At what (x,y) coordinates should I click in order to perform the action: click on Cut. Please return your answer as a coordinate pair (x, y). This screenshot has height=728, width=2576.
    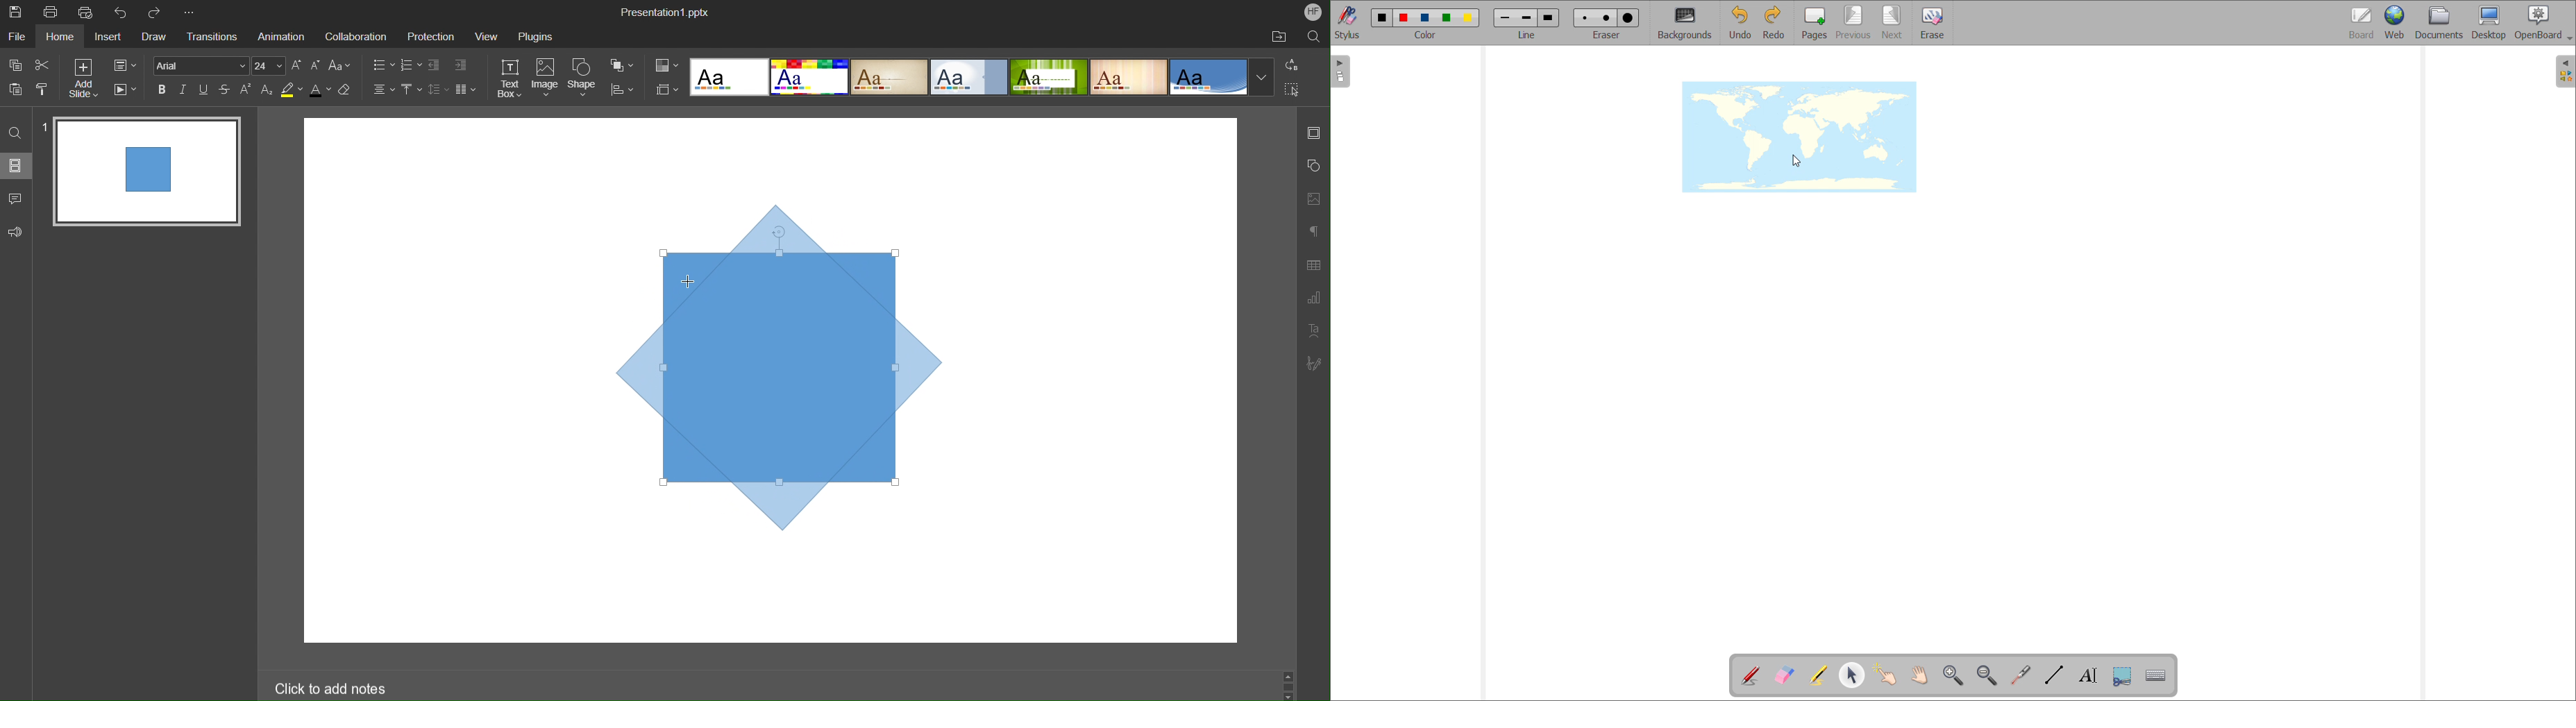
    Looking at the image, I should click on (40, 65).